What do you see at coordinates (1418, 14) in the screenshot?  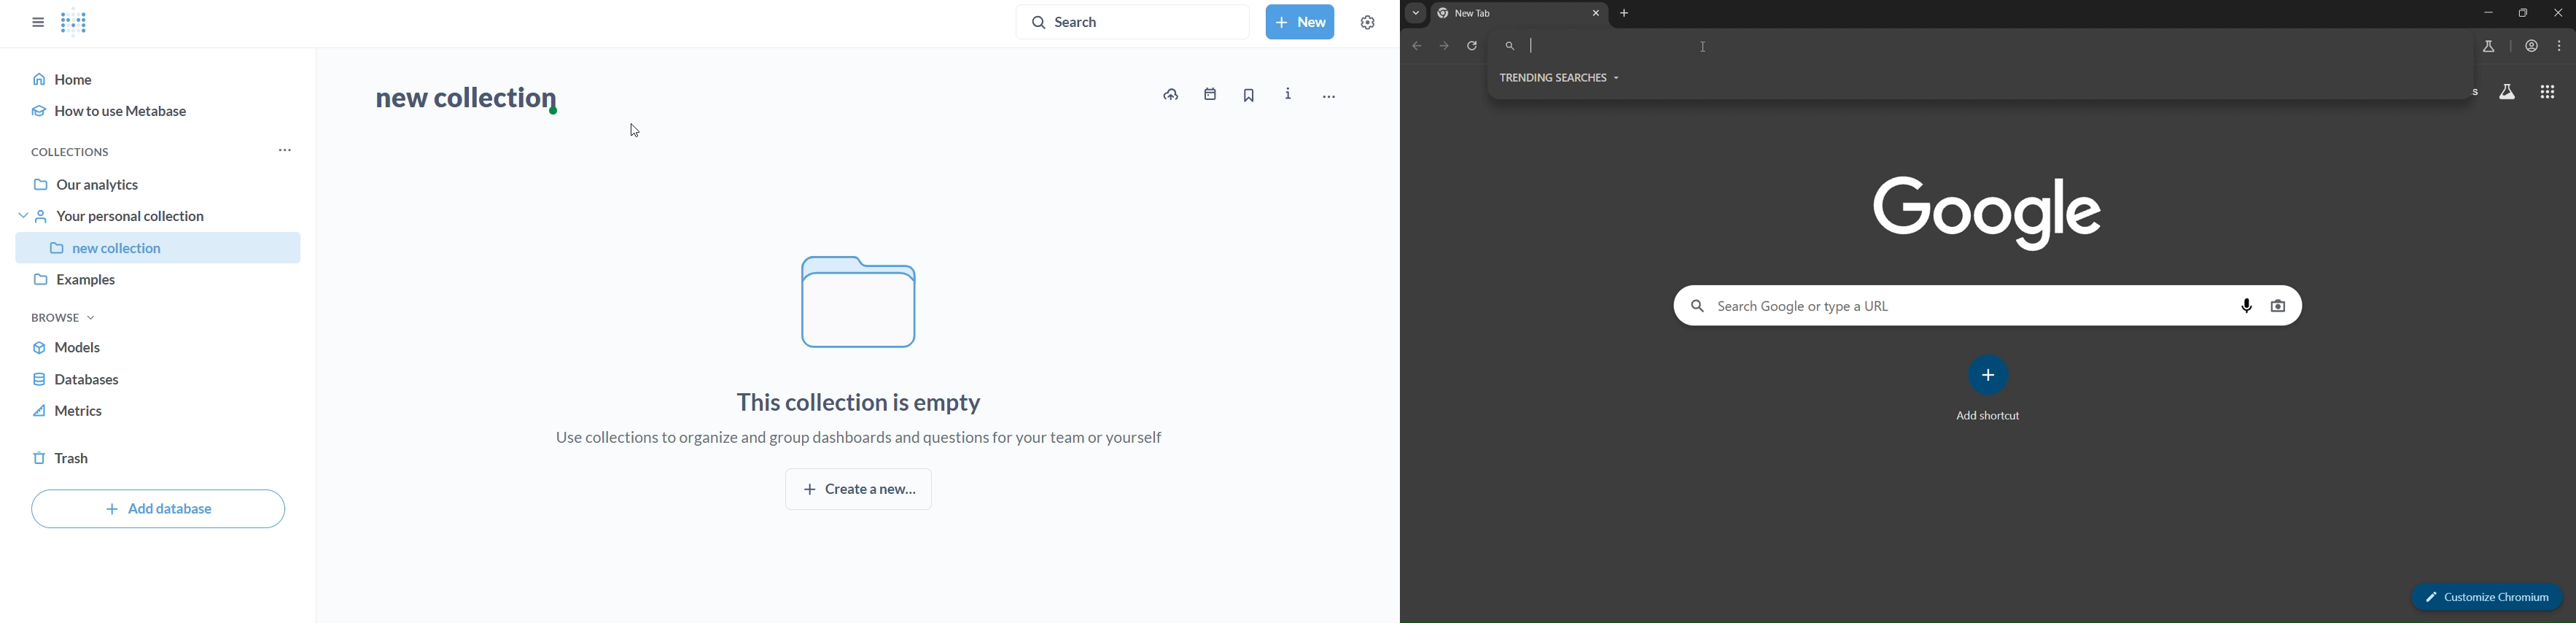 I see `search tabs` at bounding box center [1418, 14].